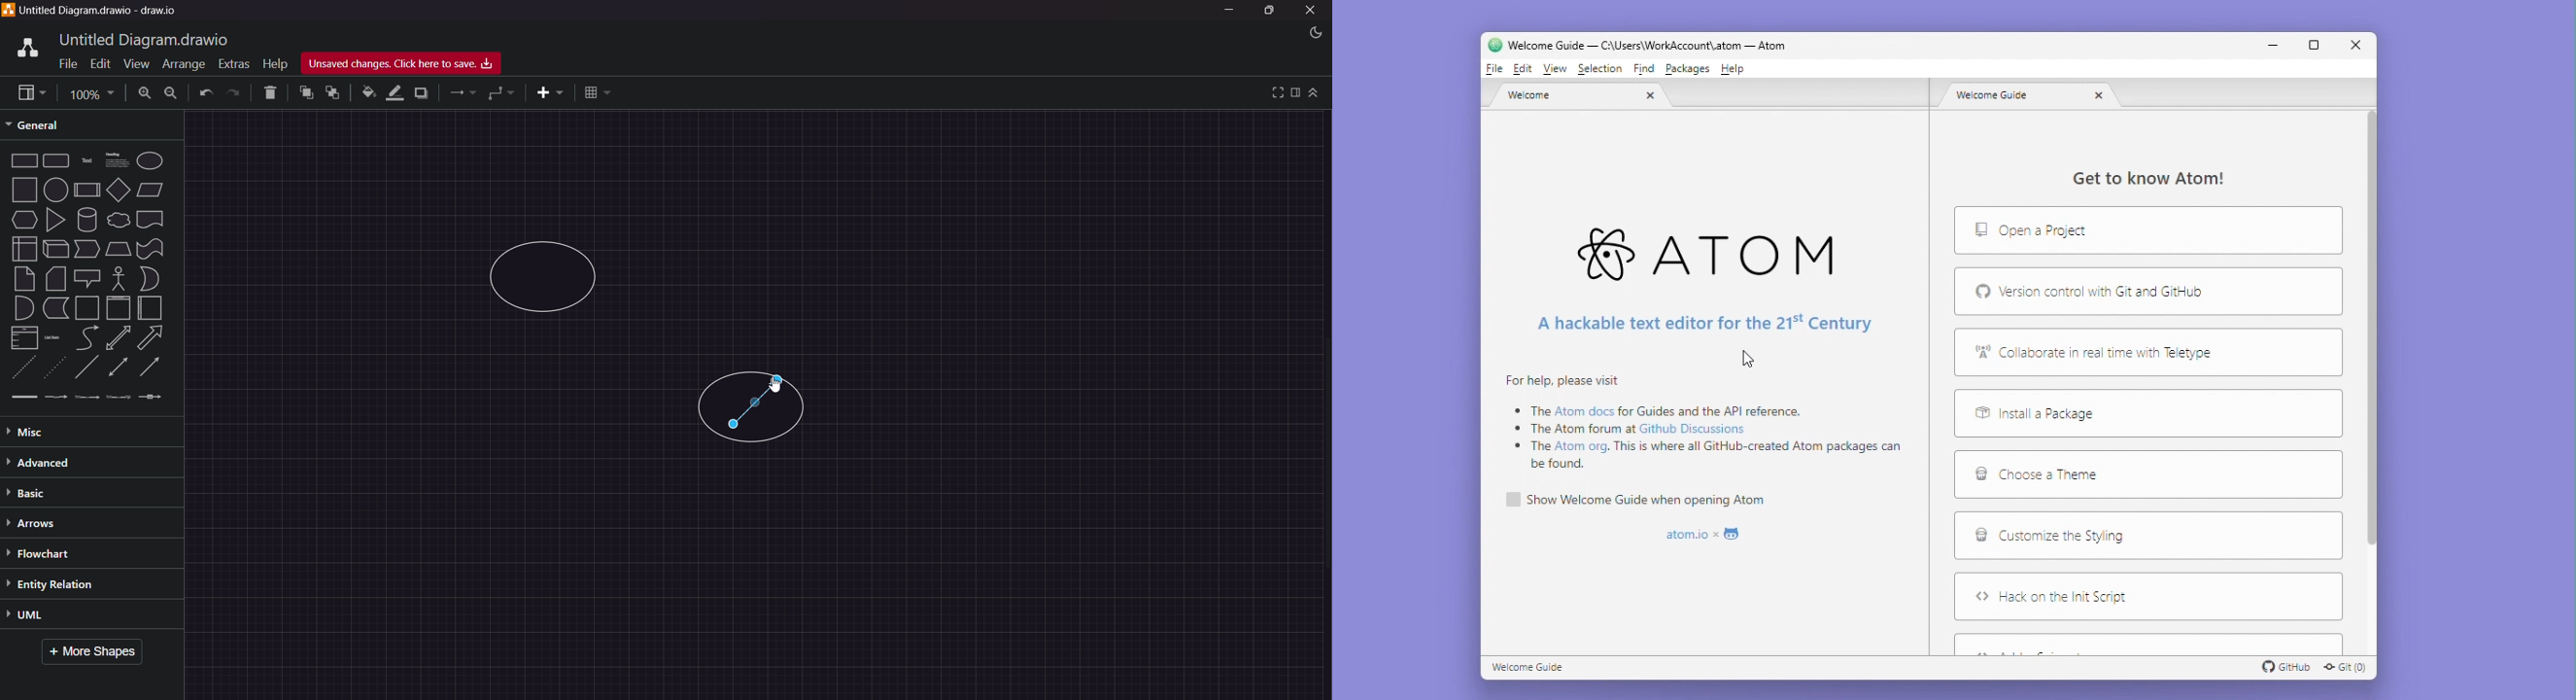 The width and height of the screenshot is (2576, 700). Describe the element at coordinates (1308, 33) in the screenshot. I see `Night Mode` at that location.